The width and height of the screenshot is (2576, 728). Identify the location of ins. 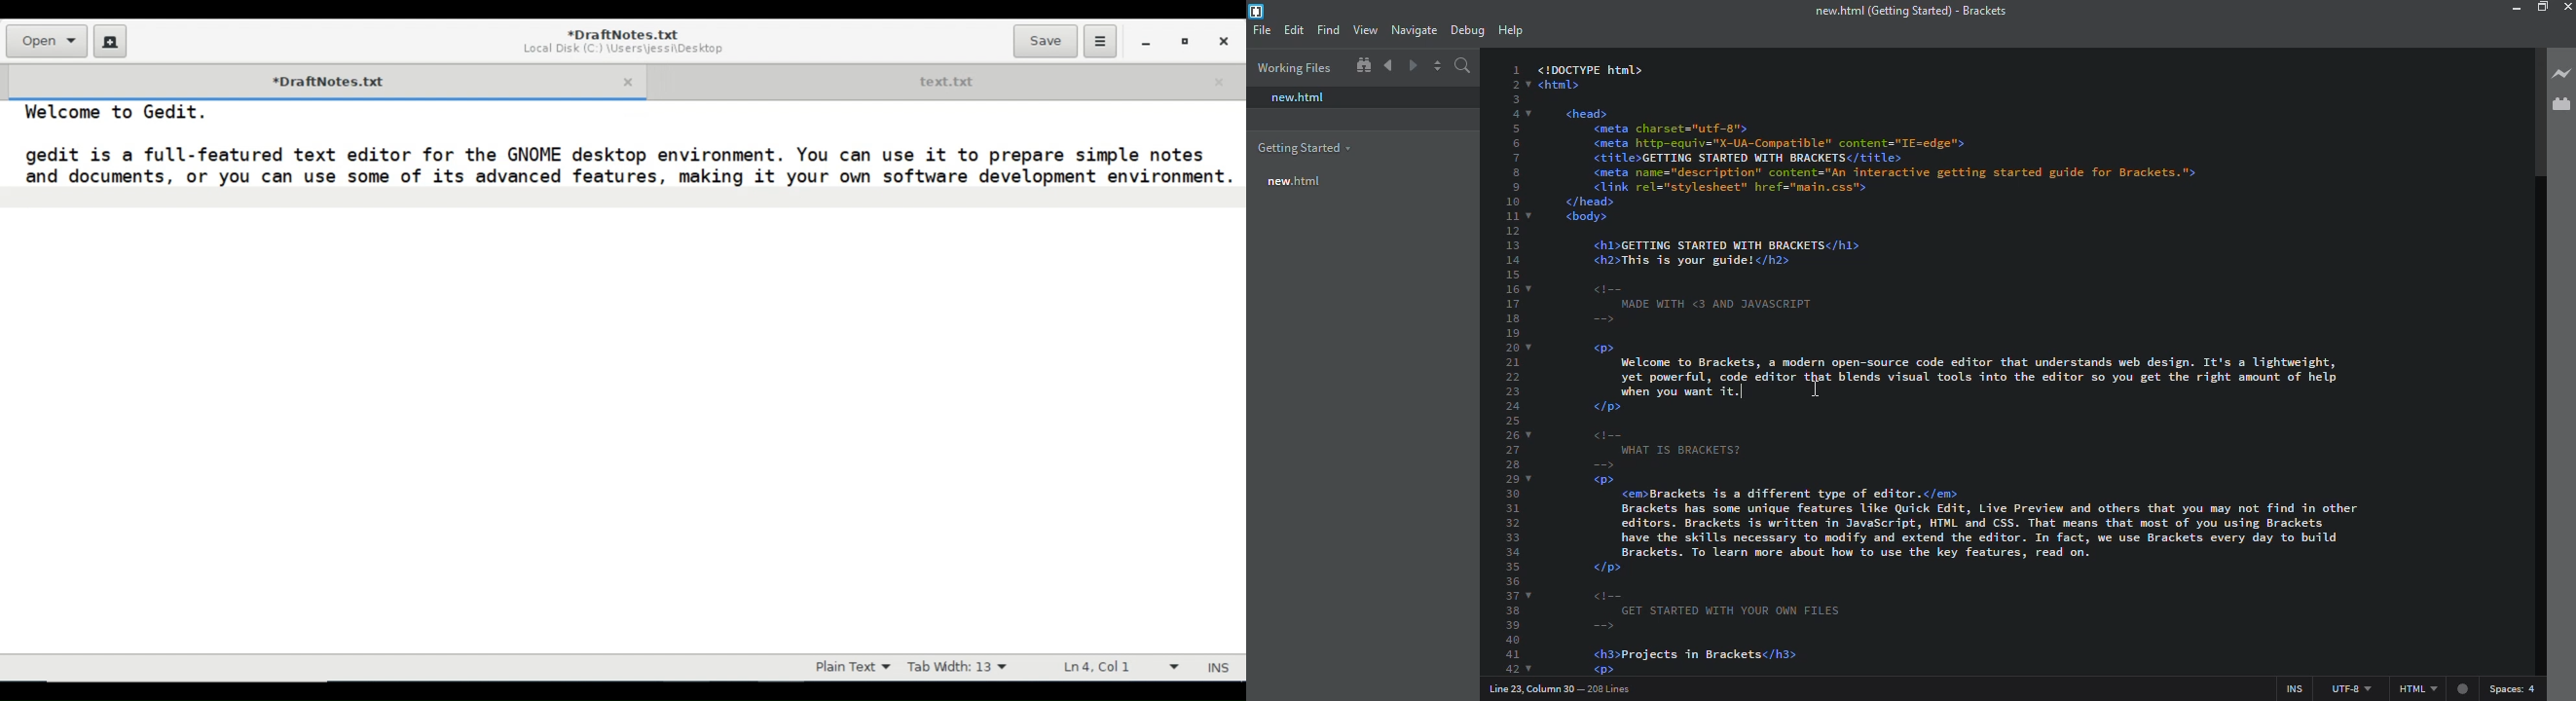
(2291, 687).